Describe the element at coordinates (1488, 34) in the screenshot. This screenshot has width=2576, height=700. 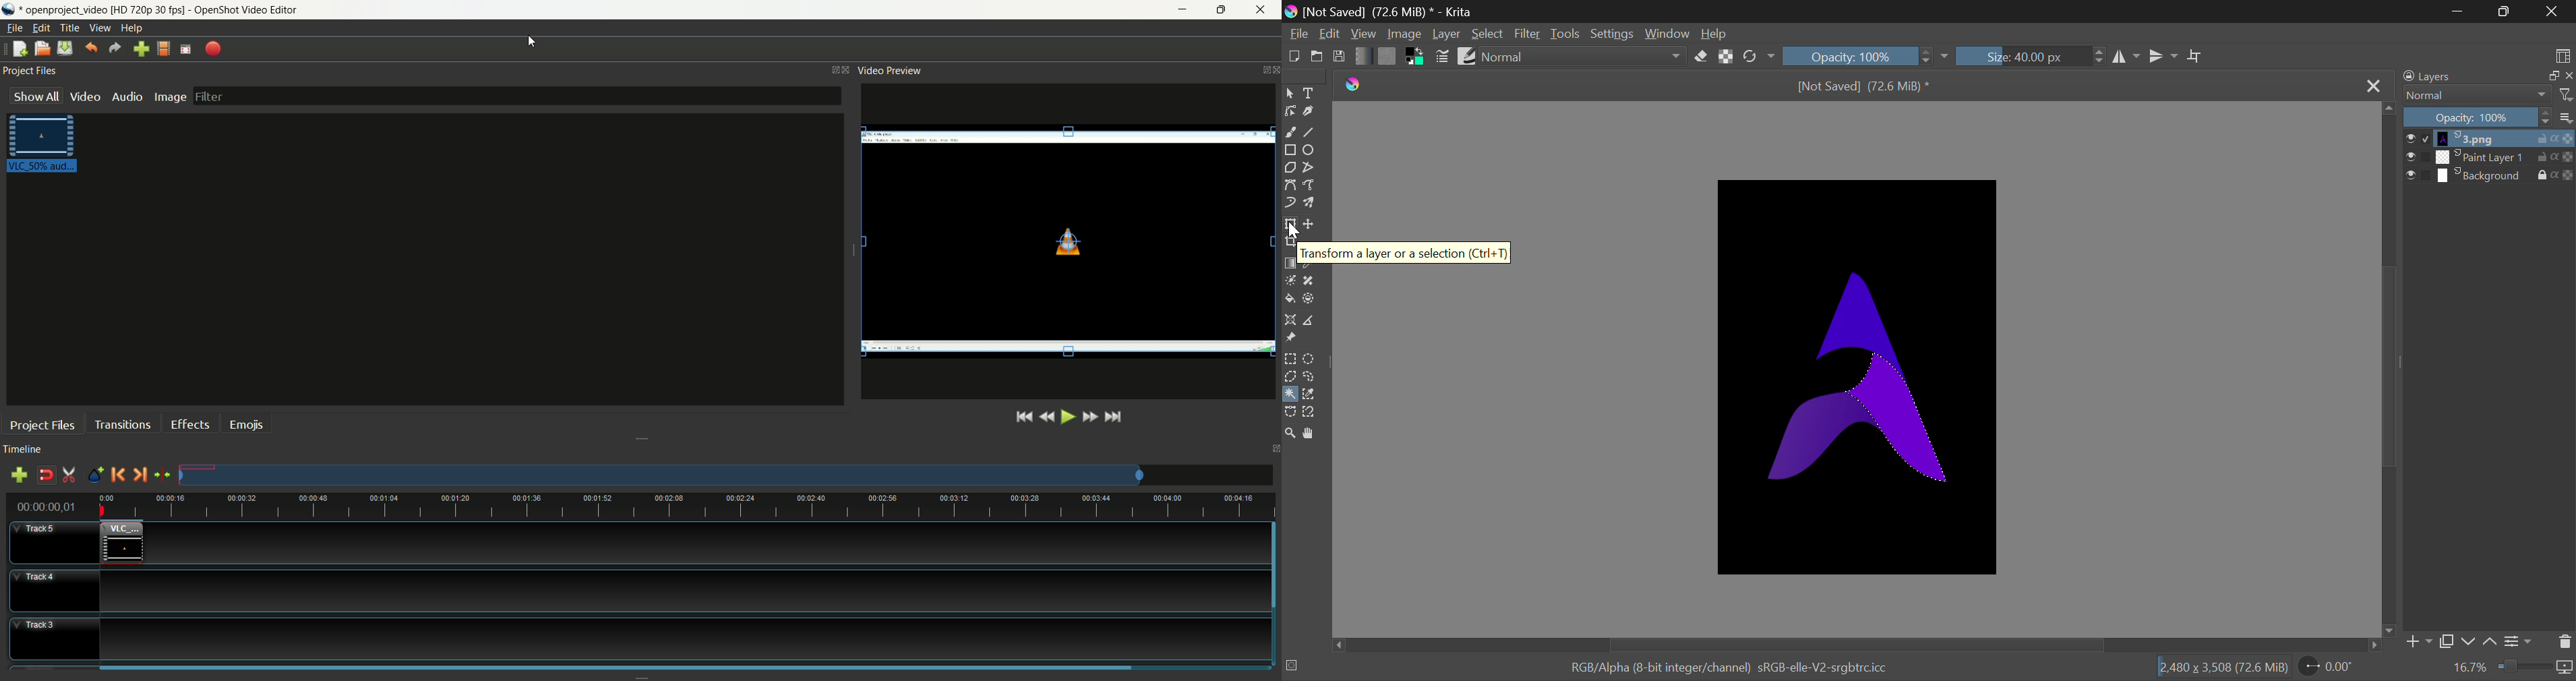
I see `Select` at that location.